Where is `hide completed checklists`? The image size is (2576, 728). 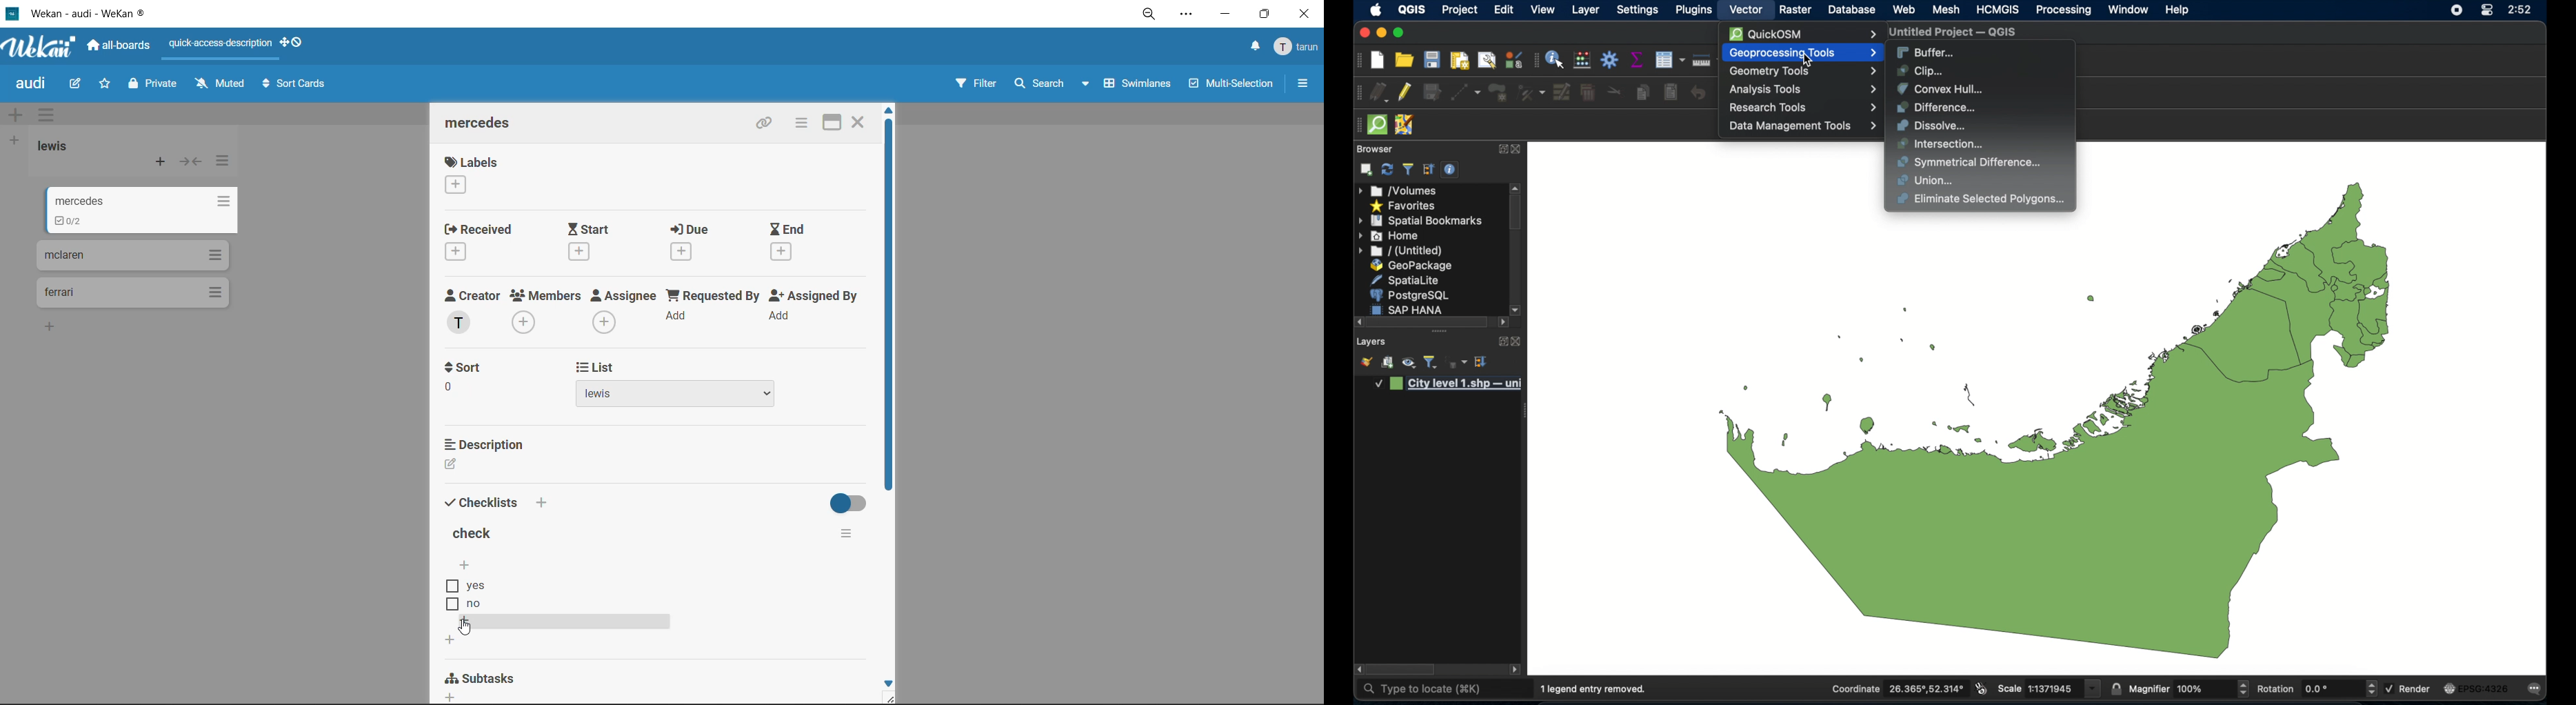
hide completed checklists is located at coordinates (852, 502).